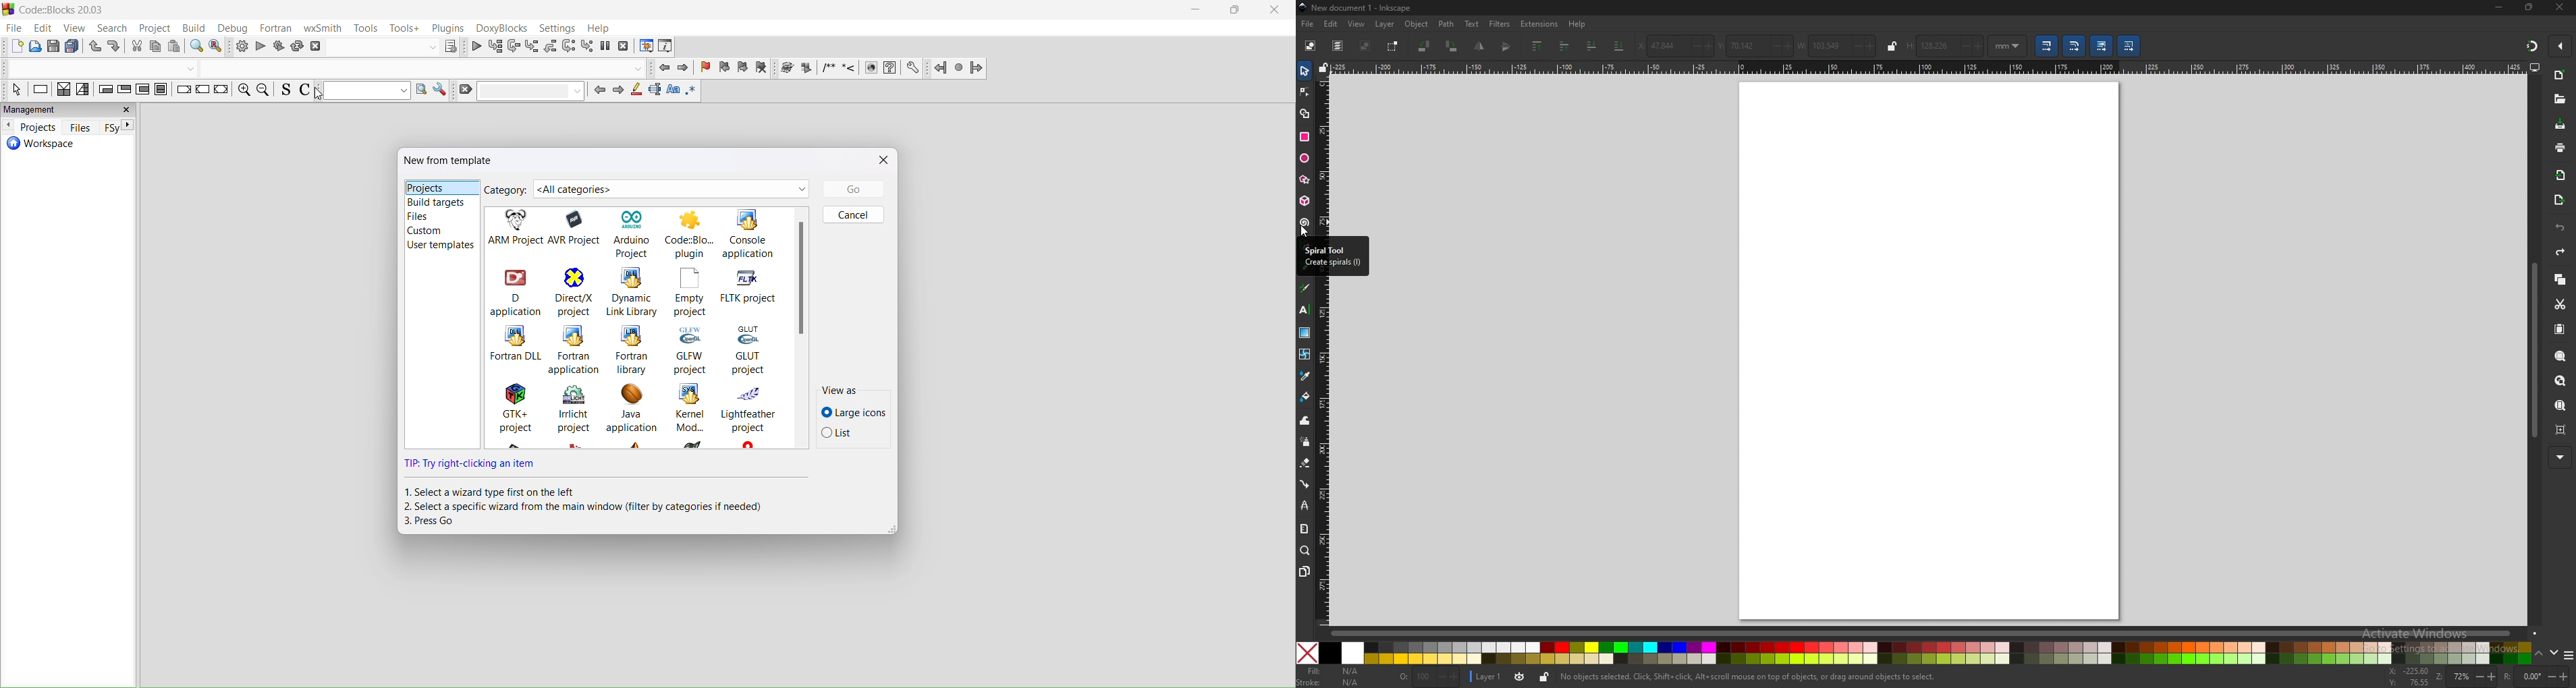  What do you see at coordinates (638, 92) in the screenshot?
I see `highlight` at bounding box center [638, 92].